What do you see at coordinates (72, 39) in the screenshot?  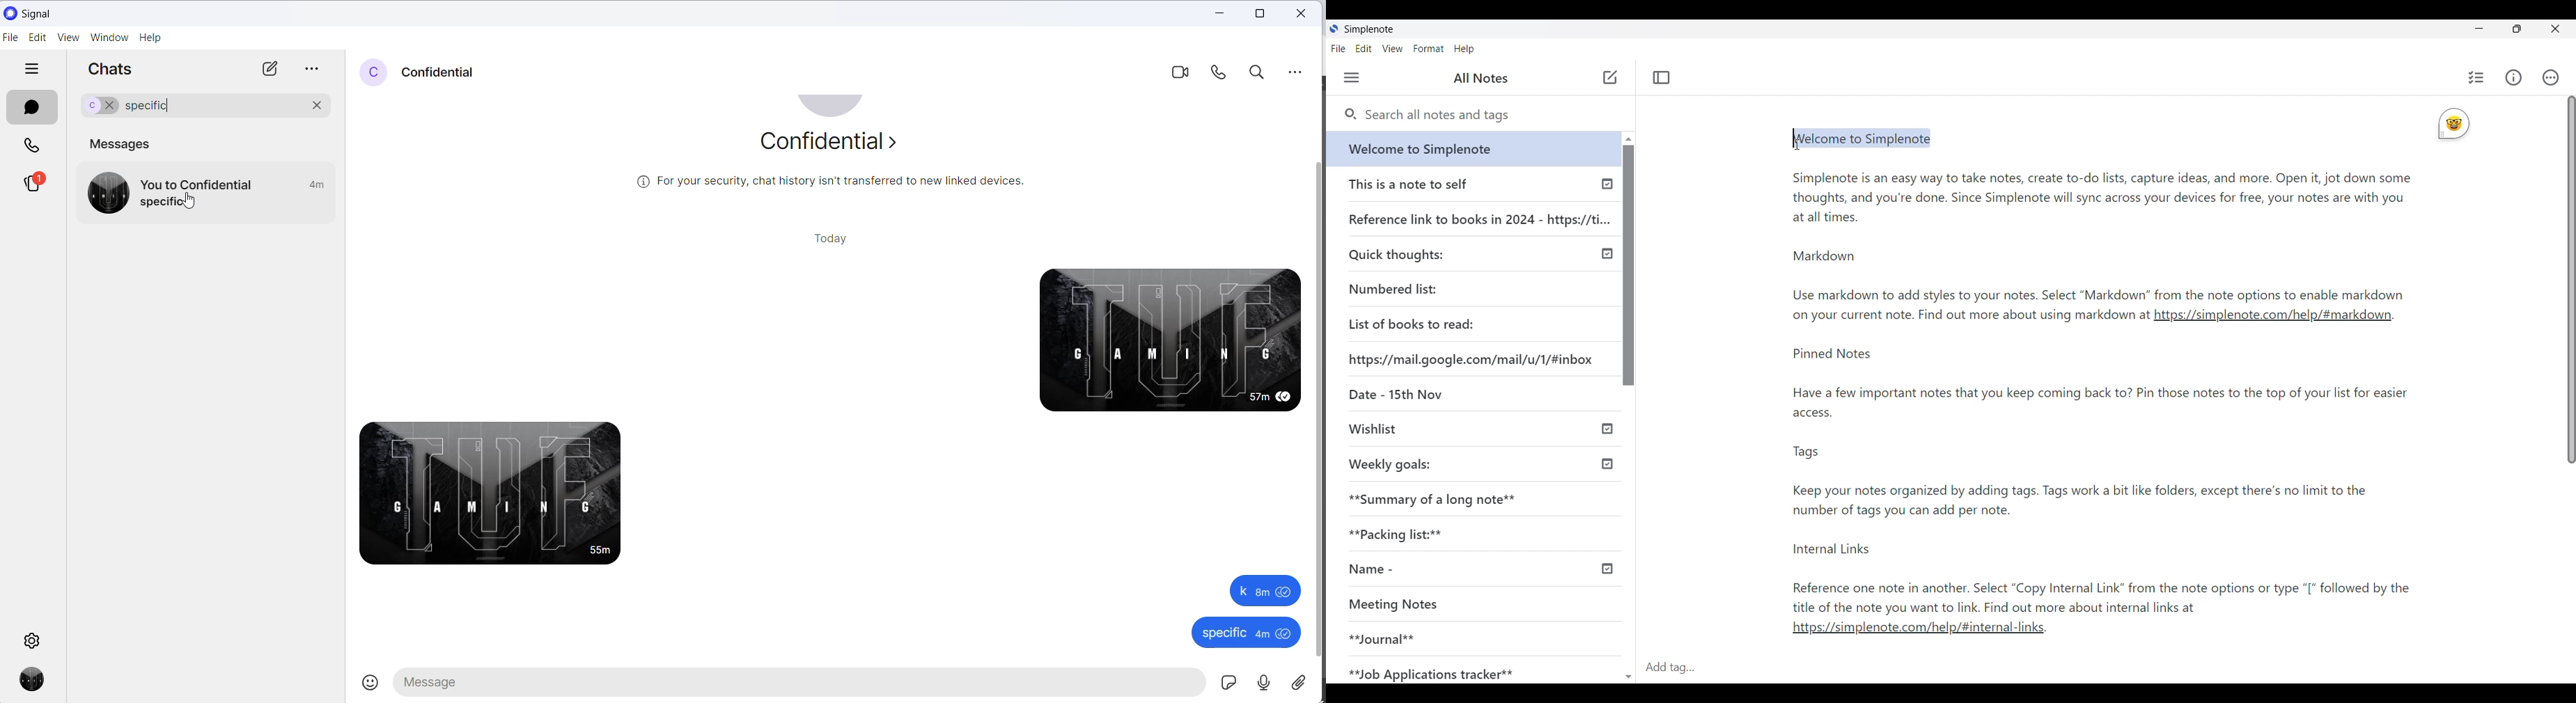 I see `view` at bounding box center [72, 39].